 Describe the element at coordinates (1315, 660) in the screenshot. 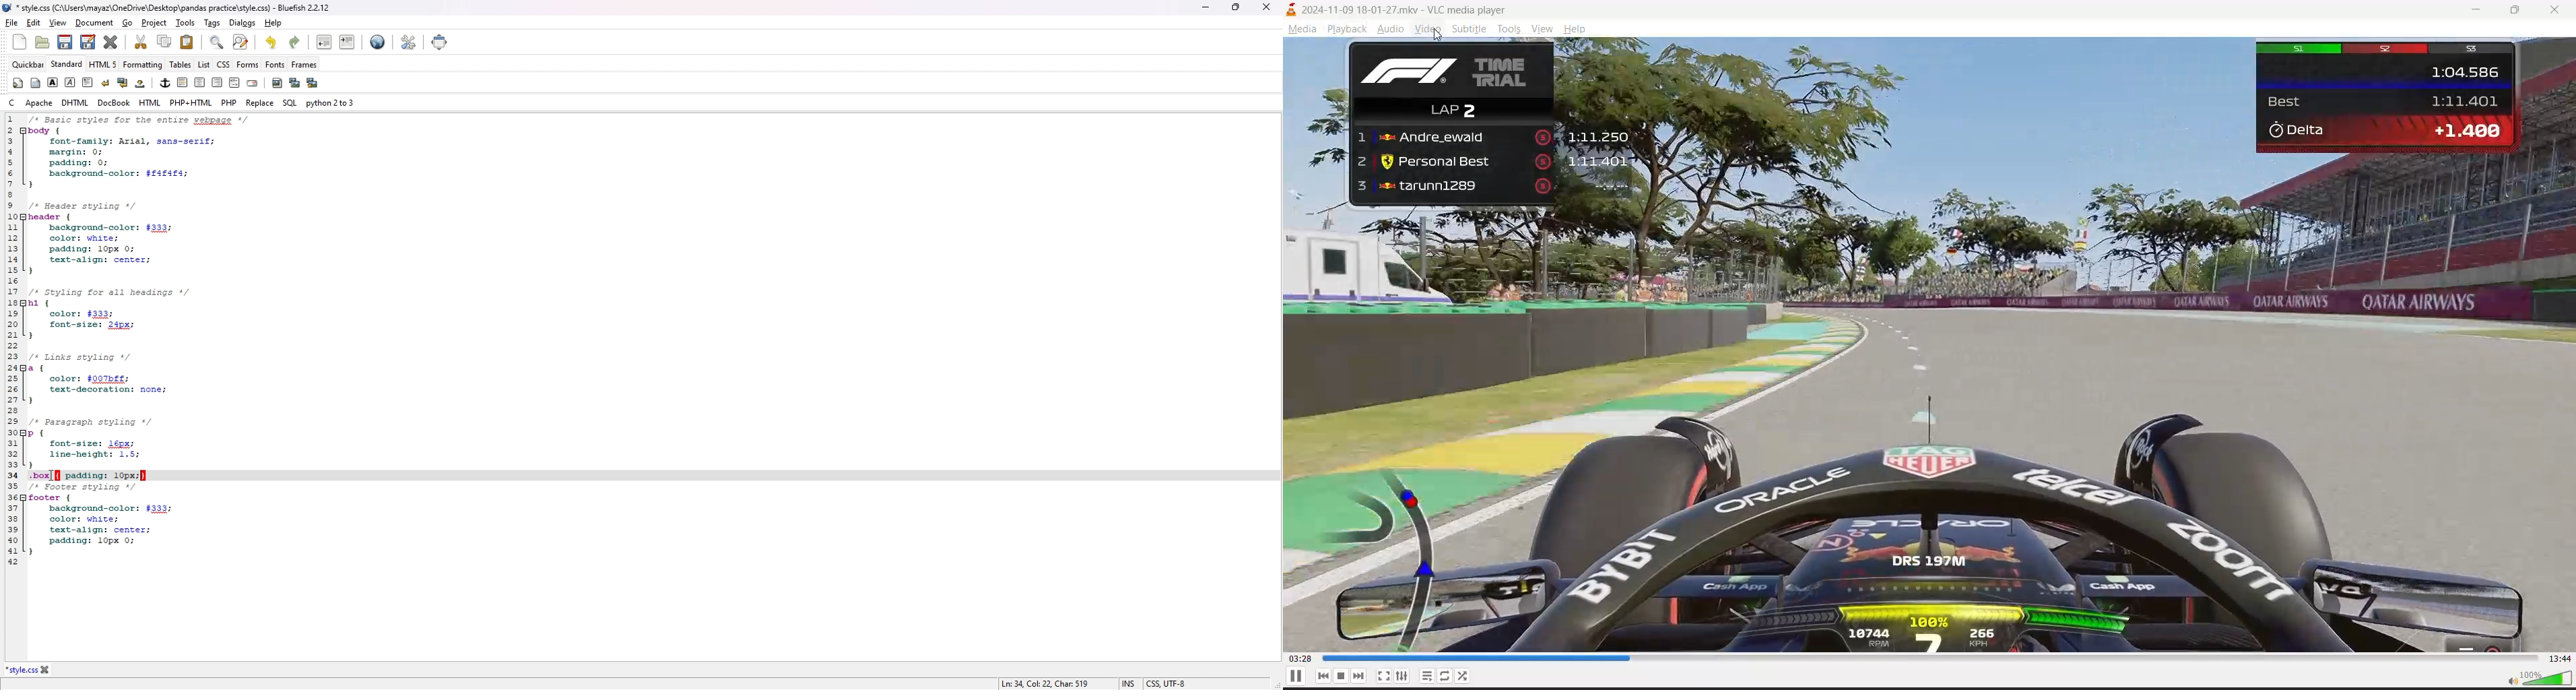

I see `current play time` at that location.